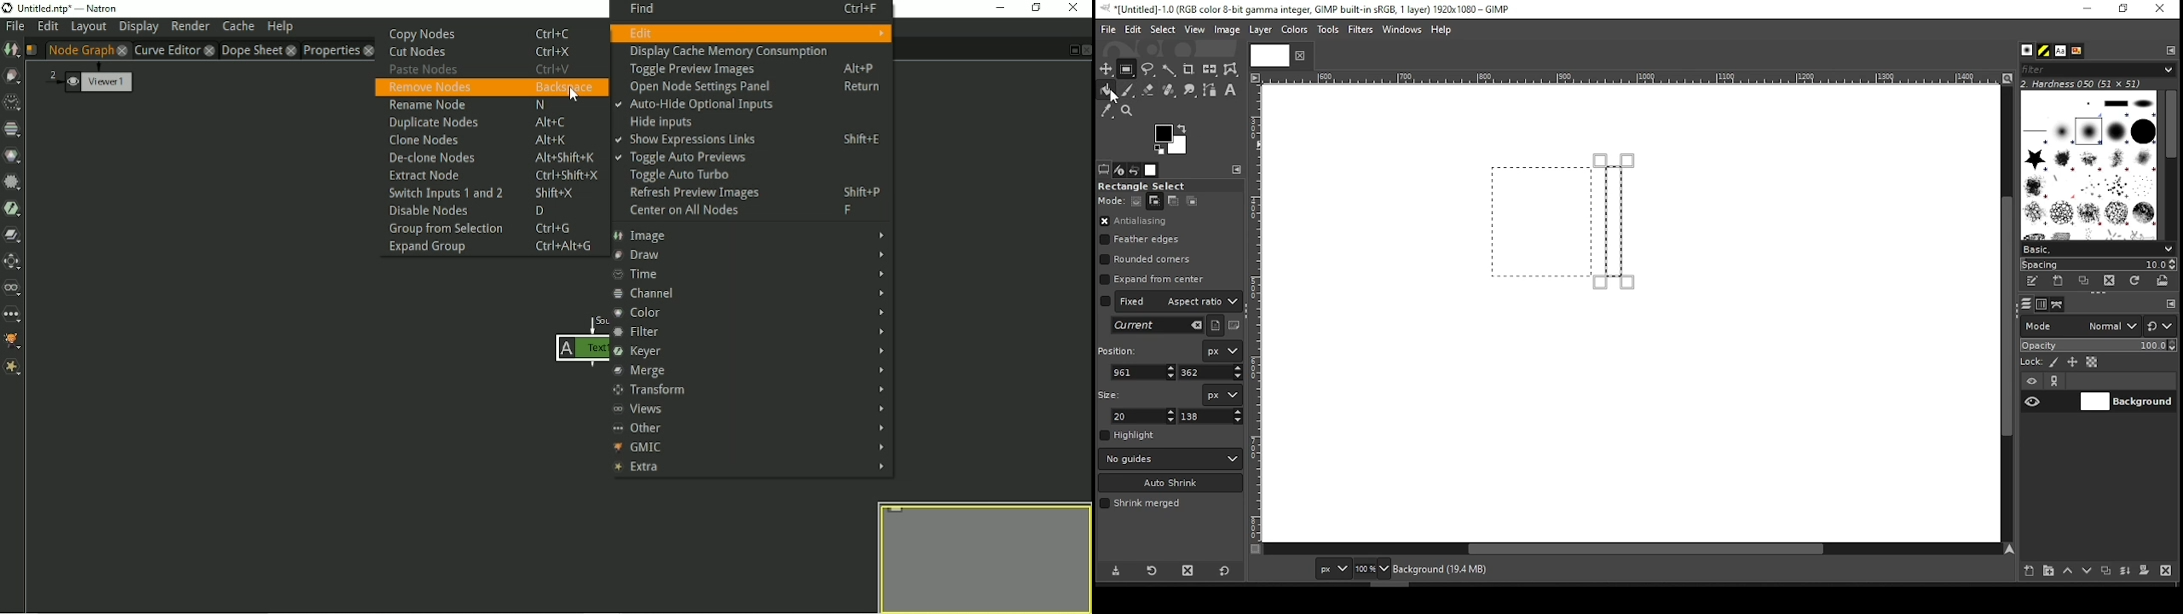 This screenshot has width=2184, height=616. What do you see at coordinates (1152, 171) in the screenshot?
I see `images` at bounding box center [1152, 171].